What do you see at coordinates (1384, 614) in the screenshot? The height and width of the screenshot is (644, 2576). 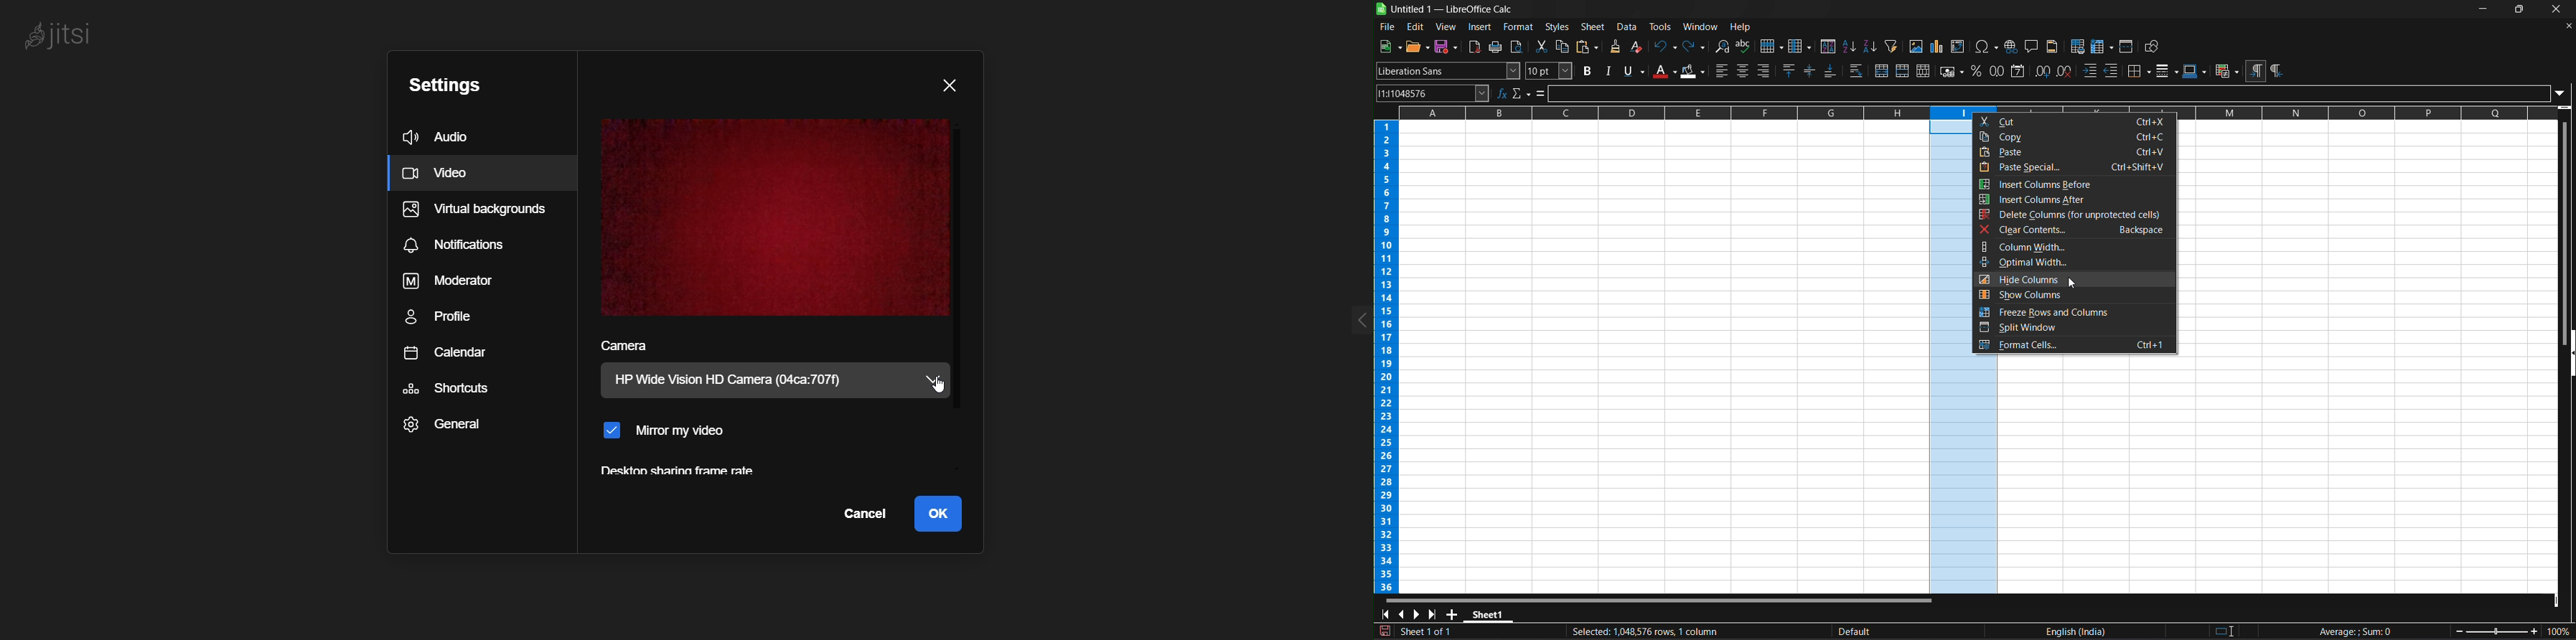 I see `scroll to first sheet` at bounding box center [1384, 614].